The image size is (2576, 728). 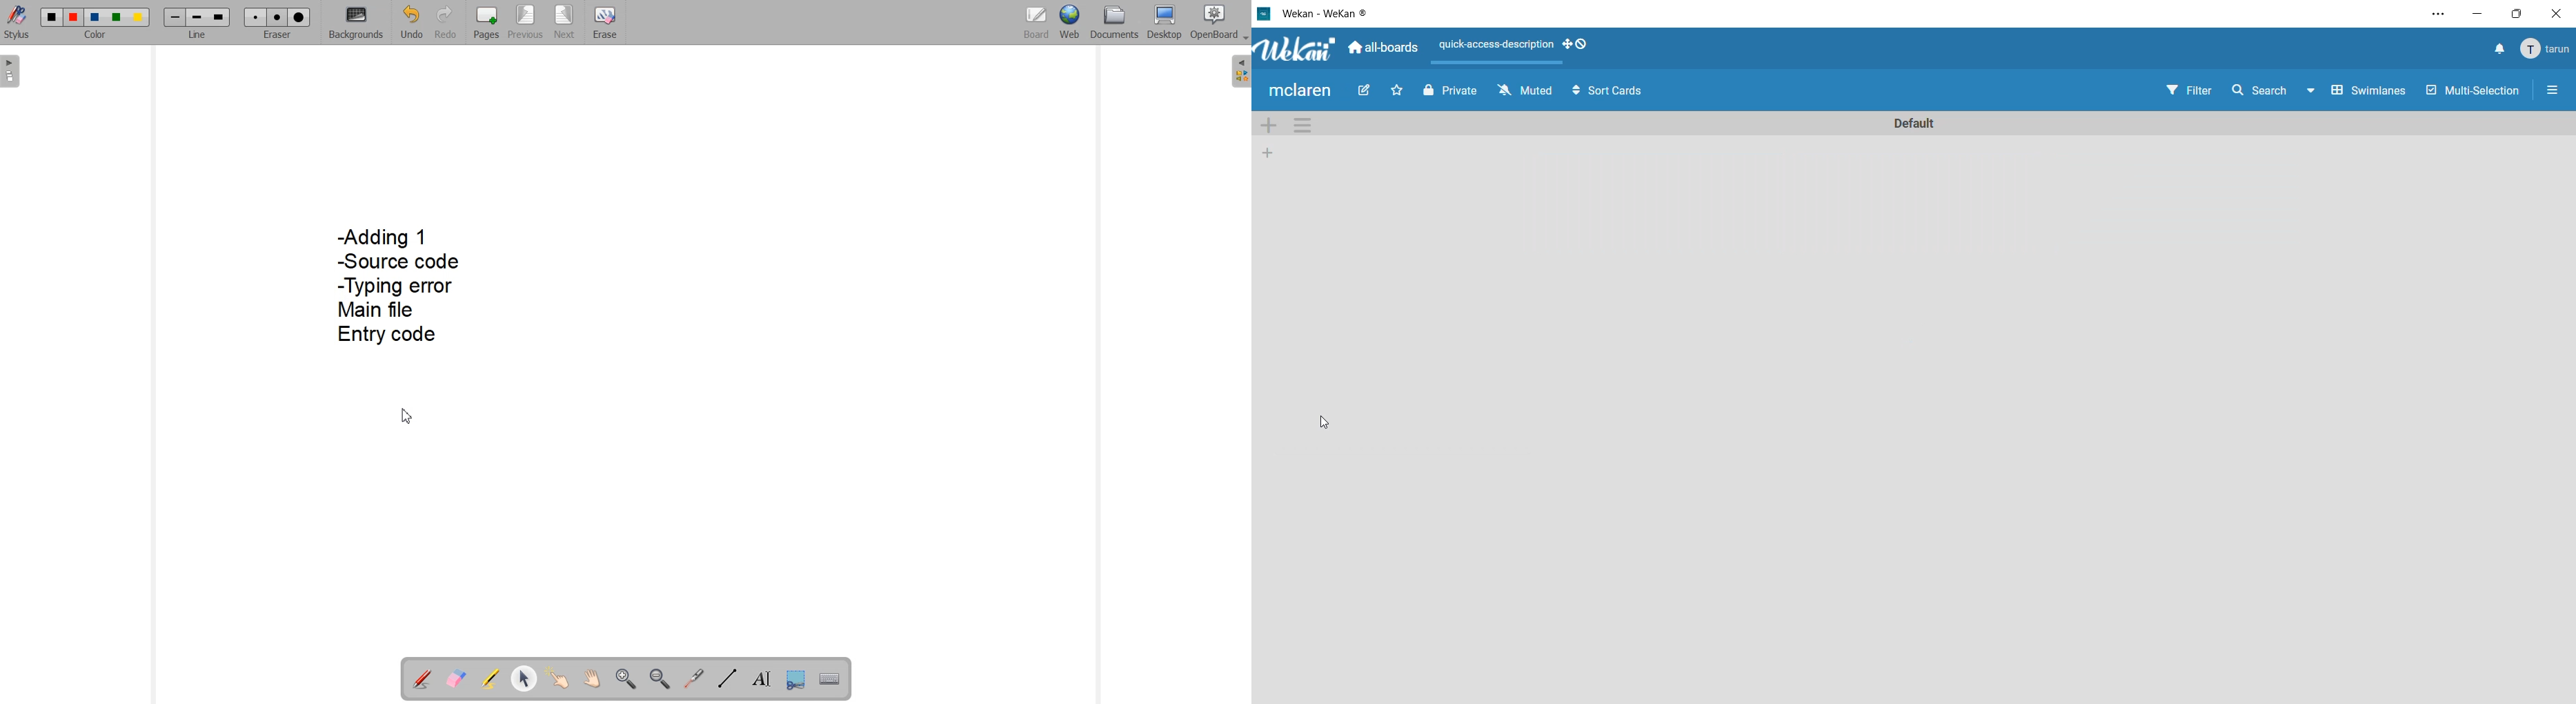 I want to click on cursor, so click(x=1328, y=424).